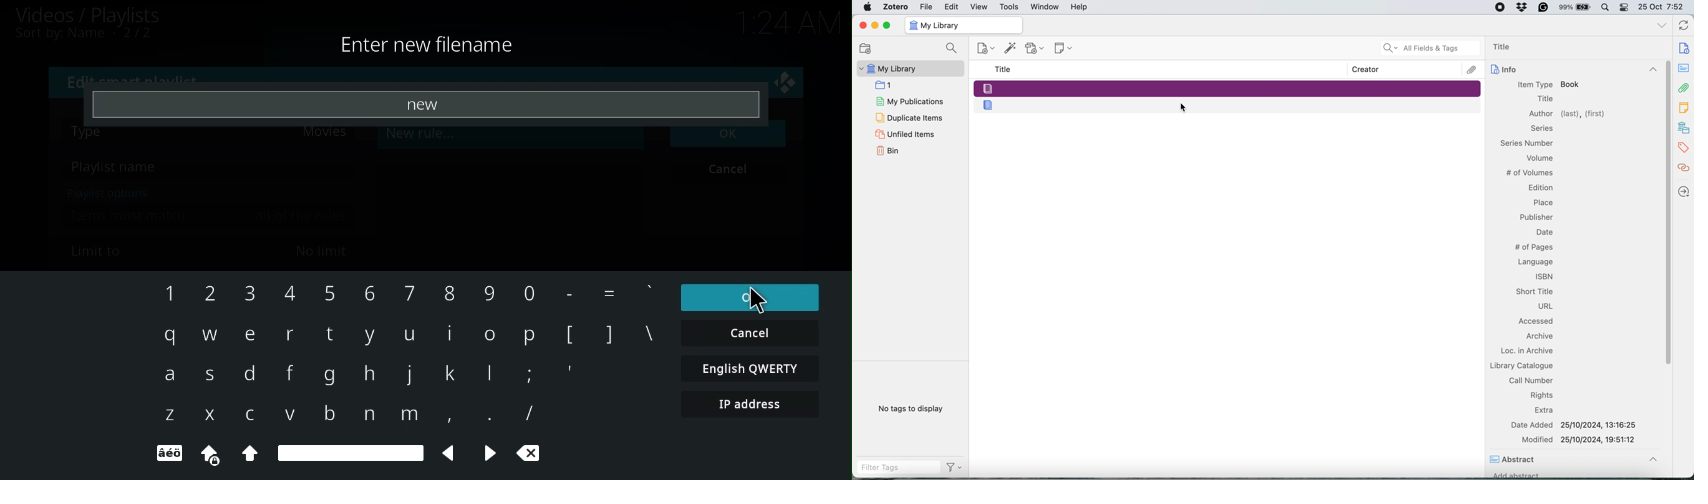  What do you see at coordinates (421, 133) in the screenshot?
I see `new rule` at bounding box center [421, 133].